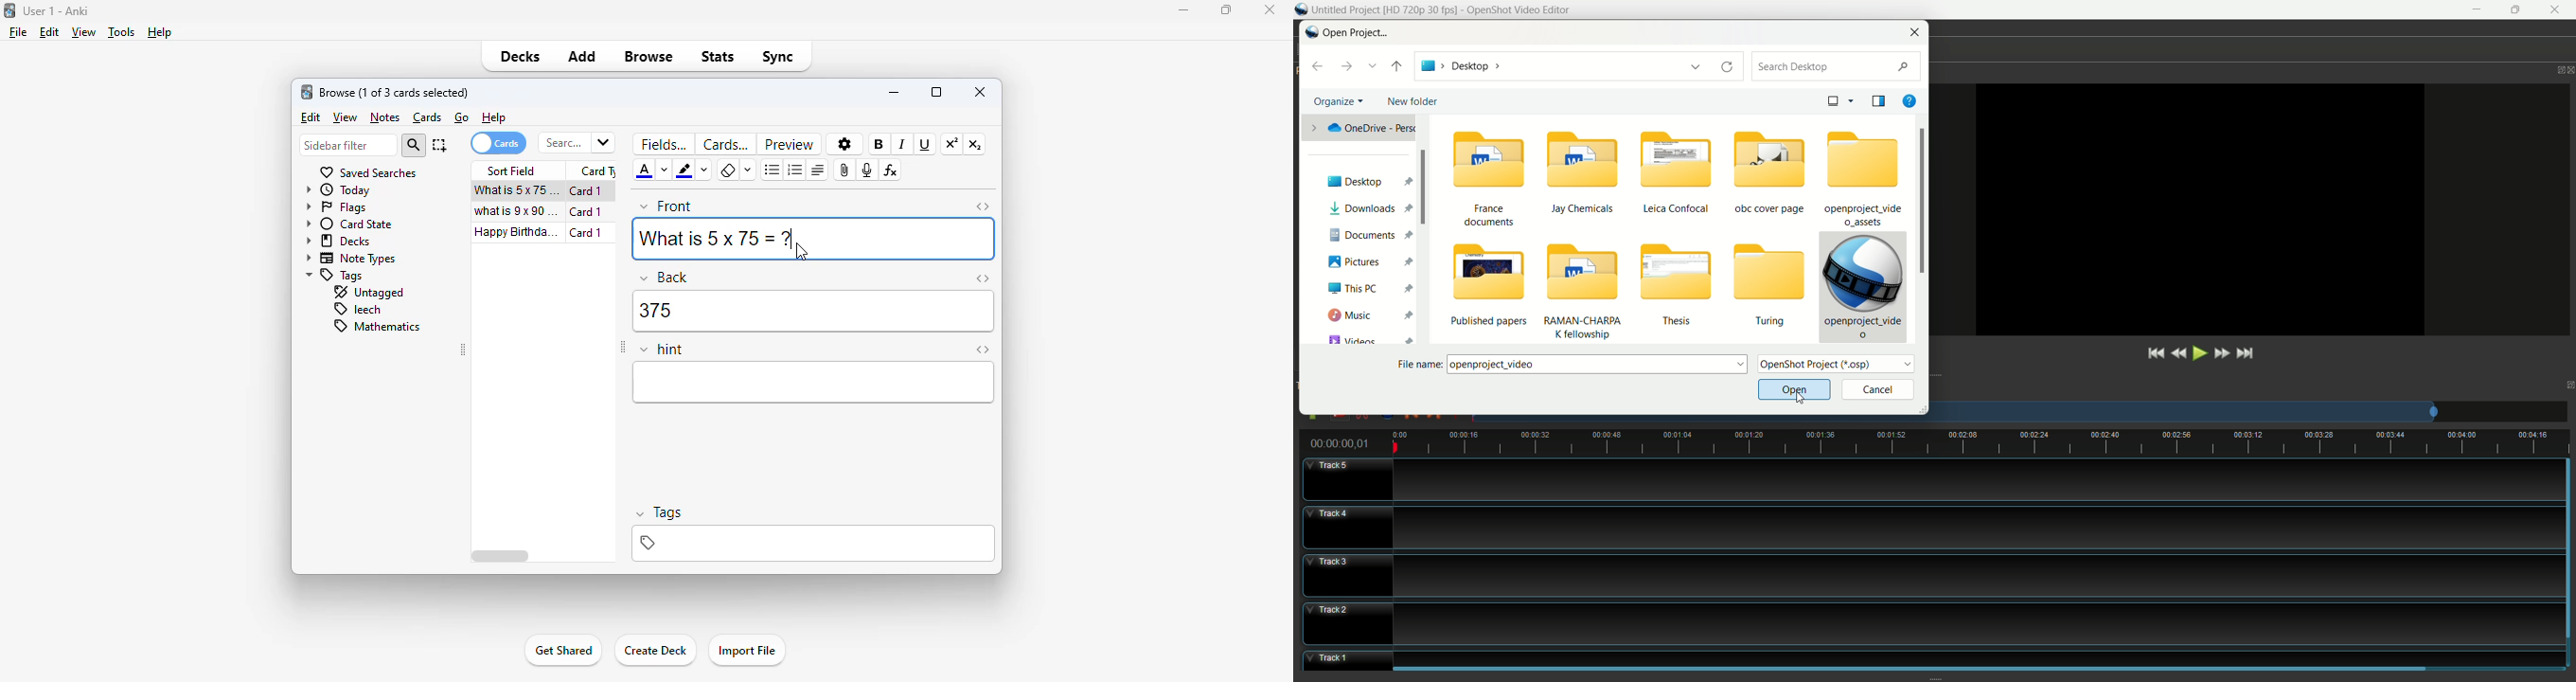  Describe the element at coordinates (1559, 66) in the screenshot. I see `> Desktop >` at that location.